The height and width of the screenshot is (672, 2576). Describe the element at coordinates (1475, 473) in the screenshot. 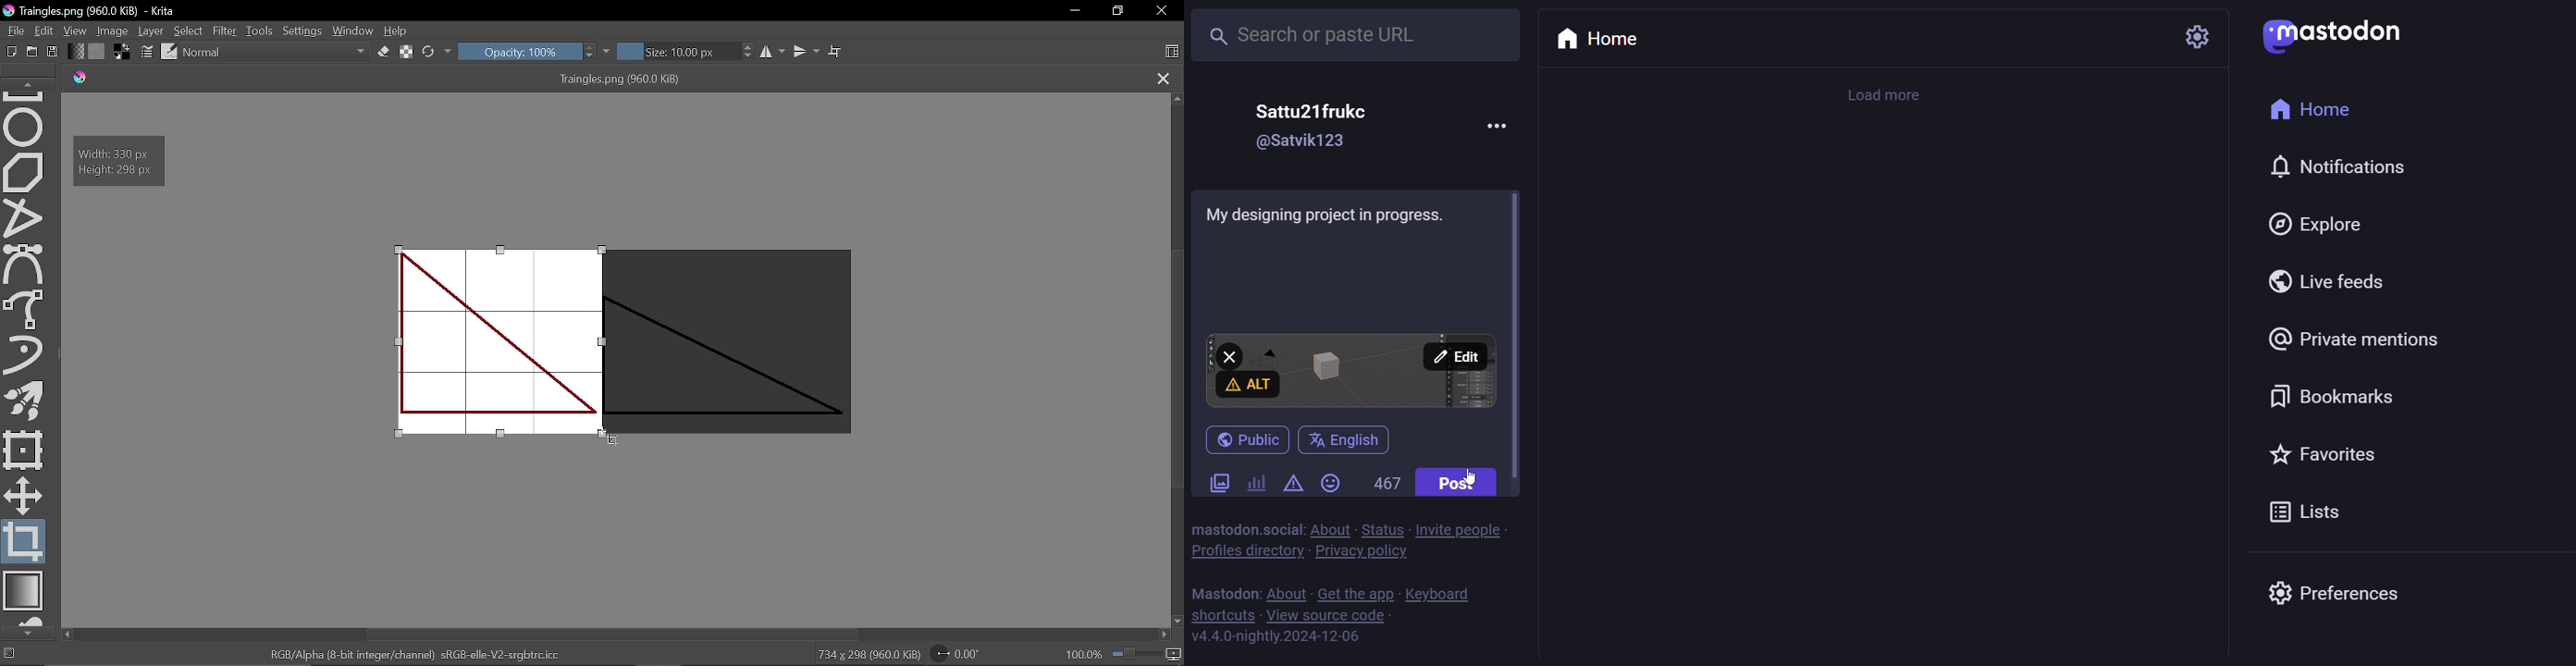

I see `cursor` at that location.